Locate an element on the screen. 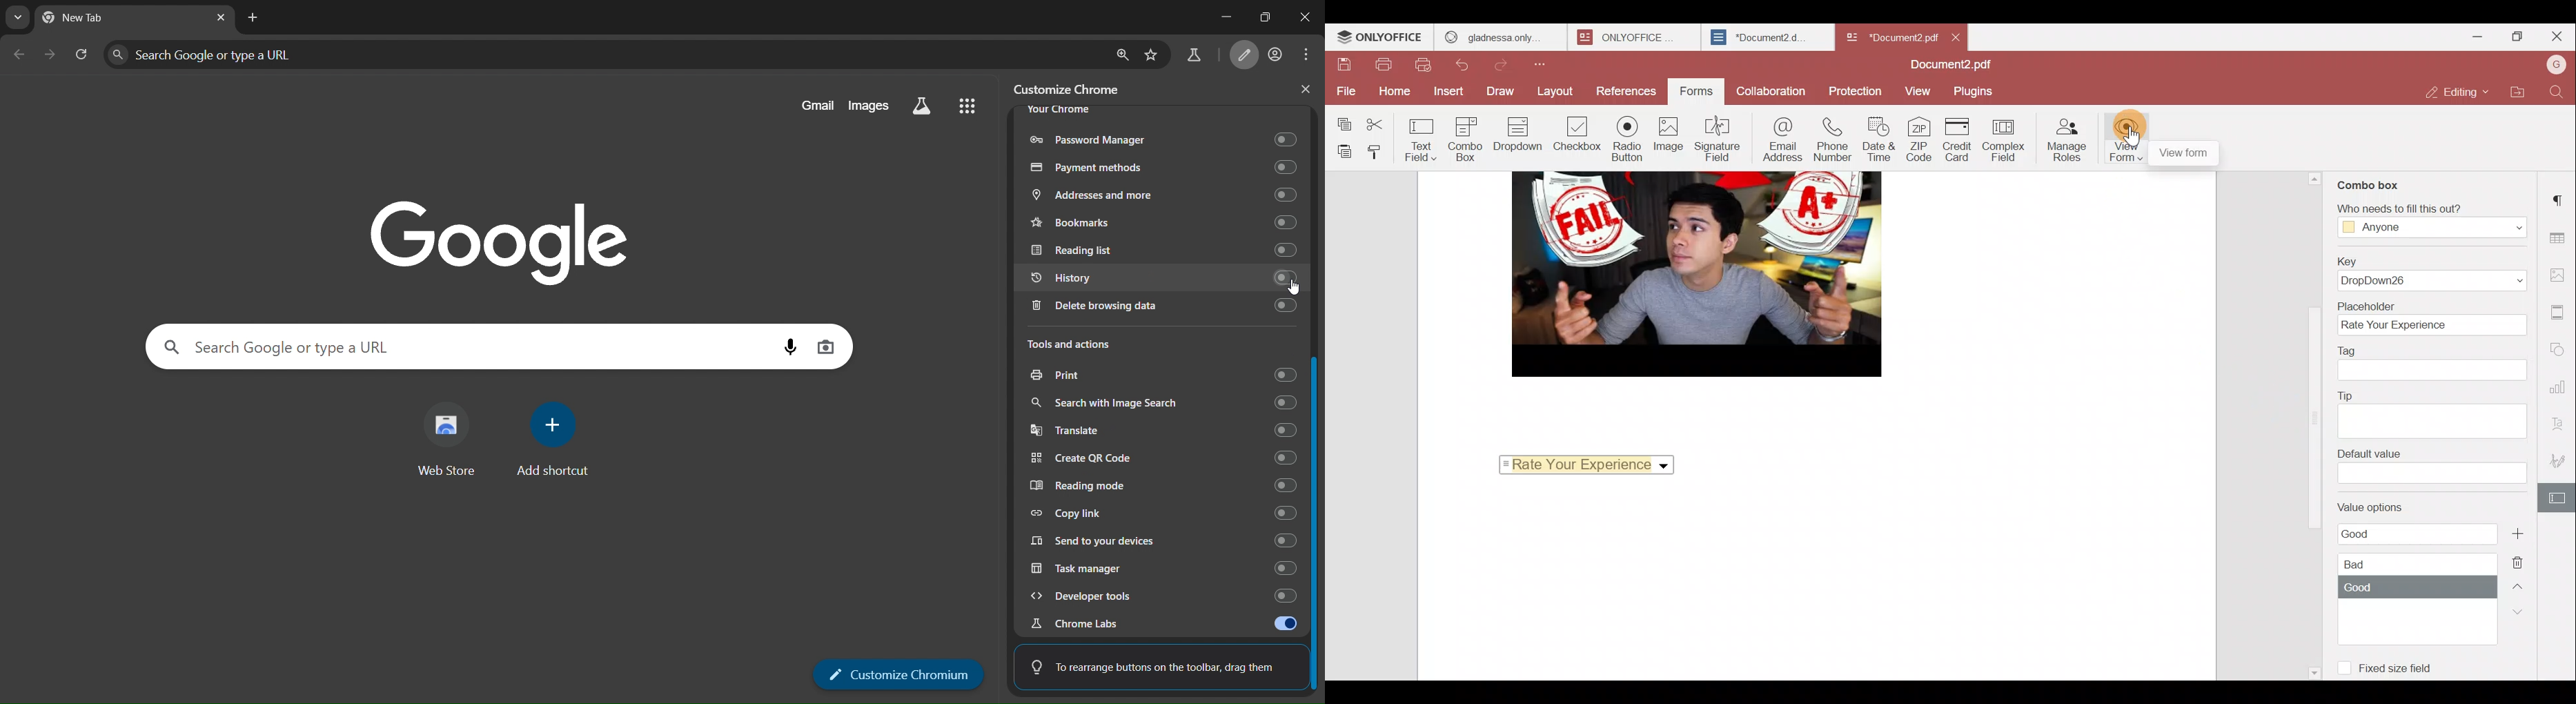 The height and width of the screenshot is (728, 2576). *Document2.d. is located at coordinates (1759, 35).